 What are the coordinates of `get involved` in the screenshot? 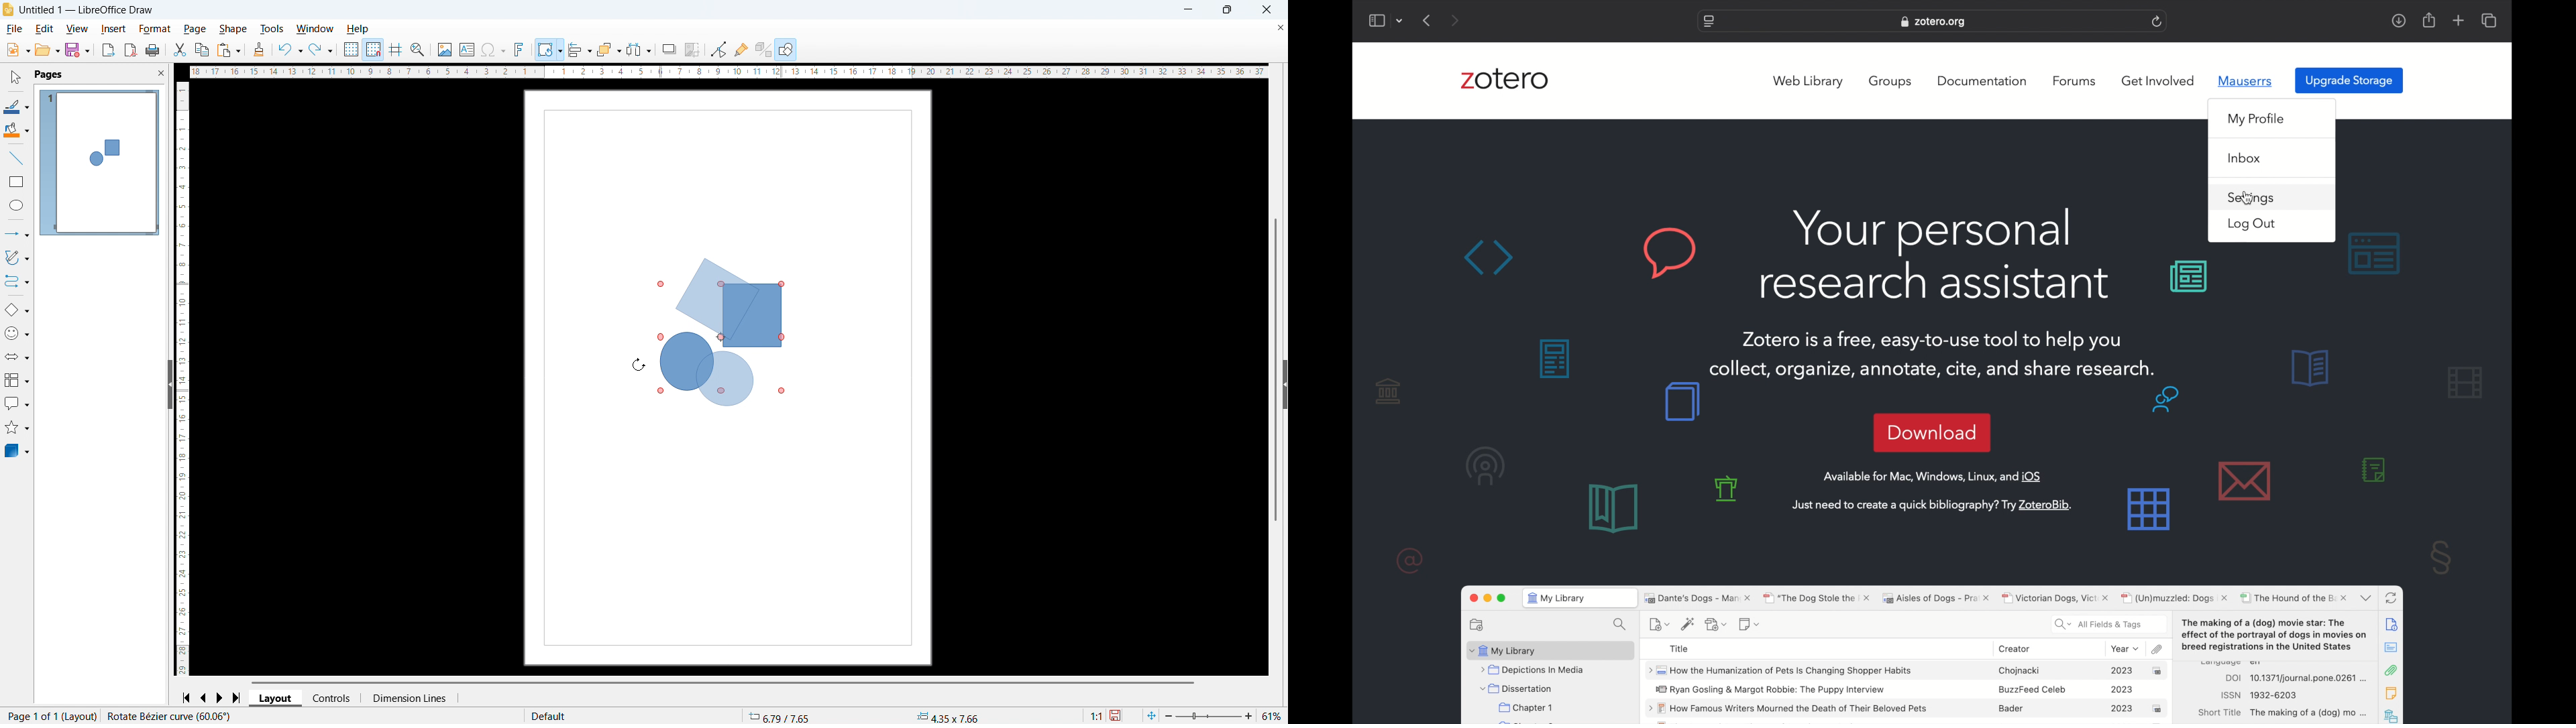 It's located at (2158, 80).